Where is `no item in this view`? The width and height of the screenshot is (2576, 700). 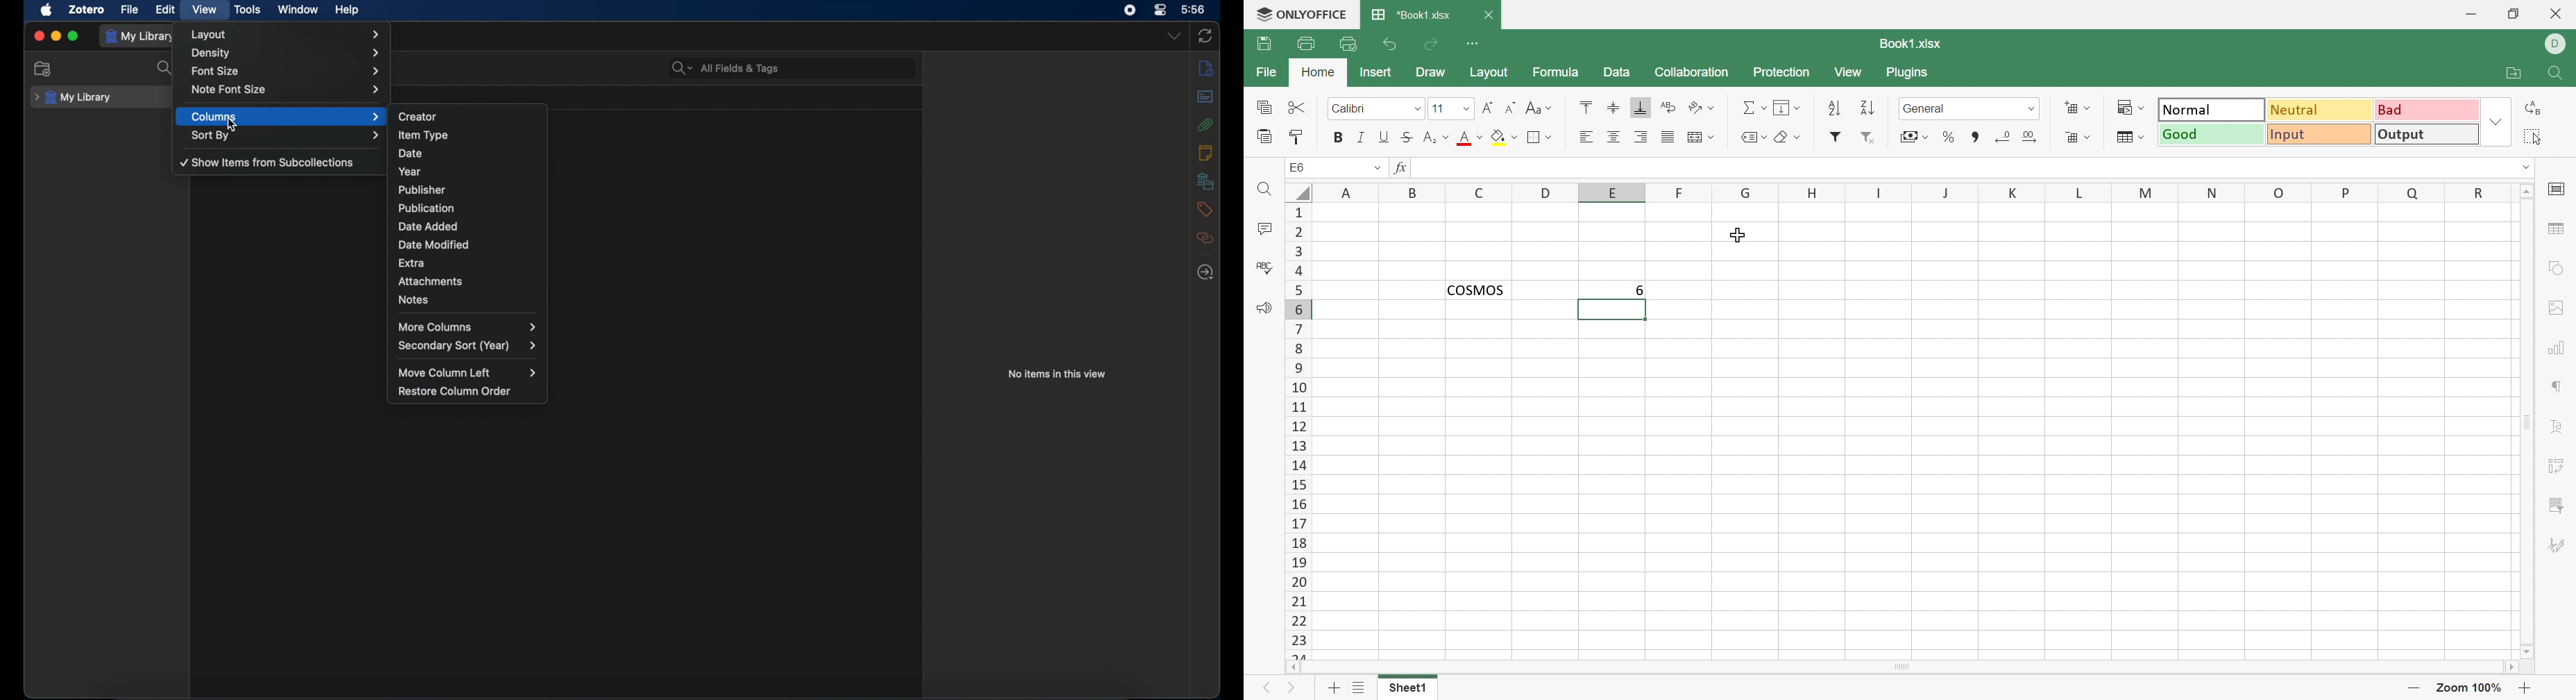
no item in this view is located at coordinates (1057, 373).